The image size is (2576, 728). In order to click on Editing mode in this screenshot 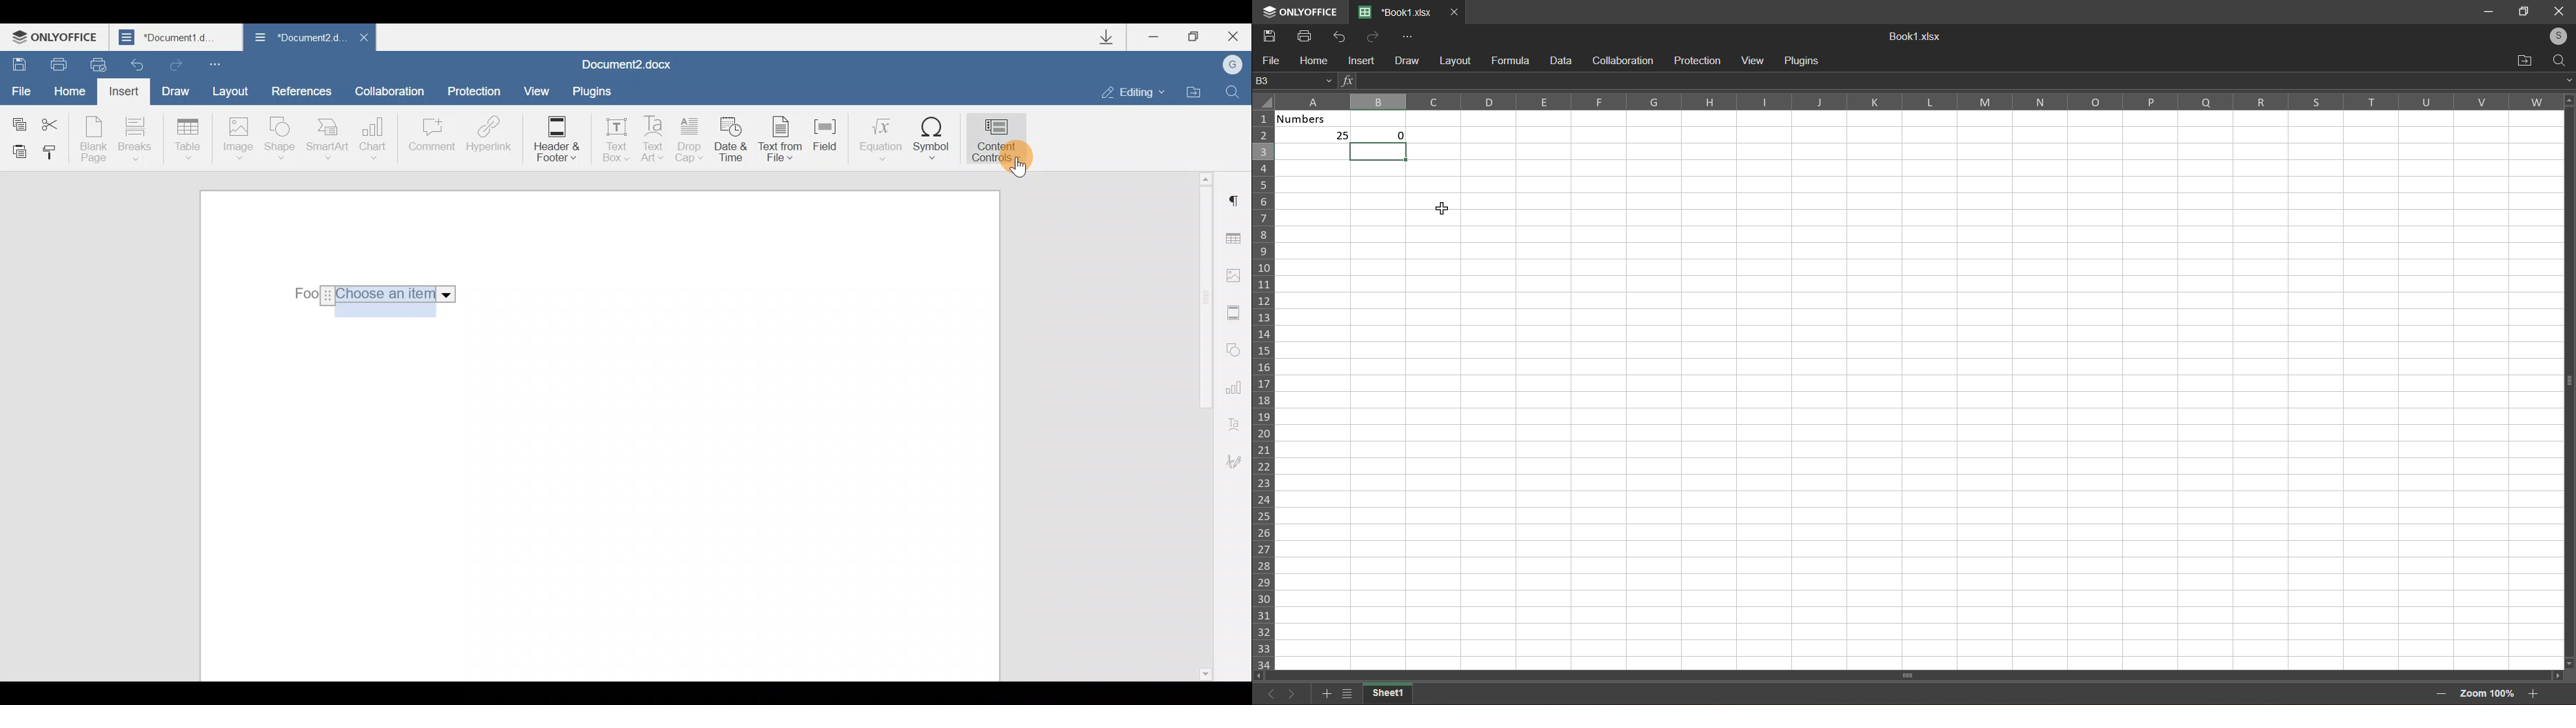, I will do `click(1134, 91)`.